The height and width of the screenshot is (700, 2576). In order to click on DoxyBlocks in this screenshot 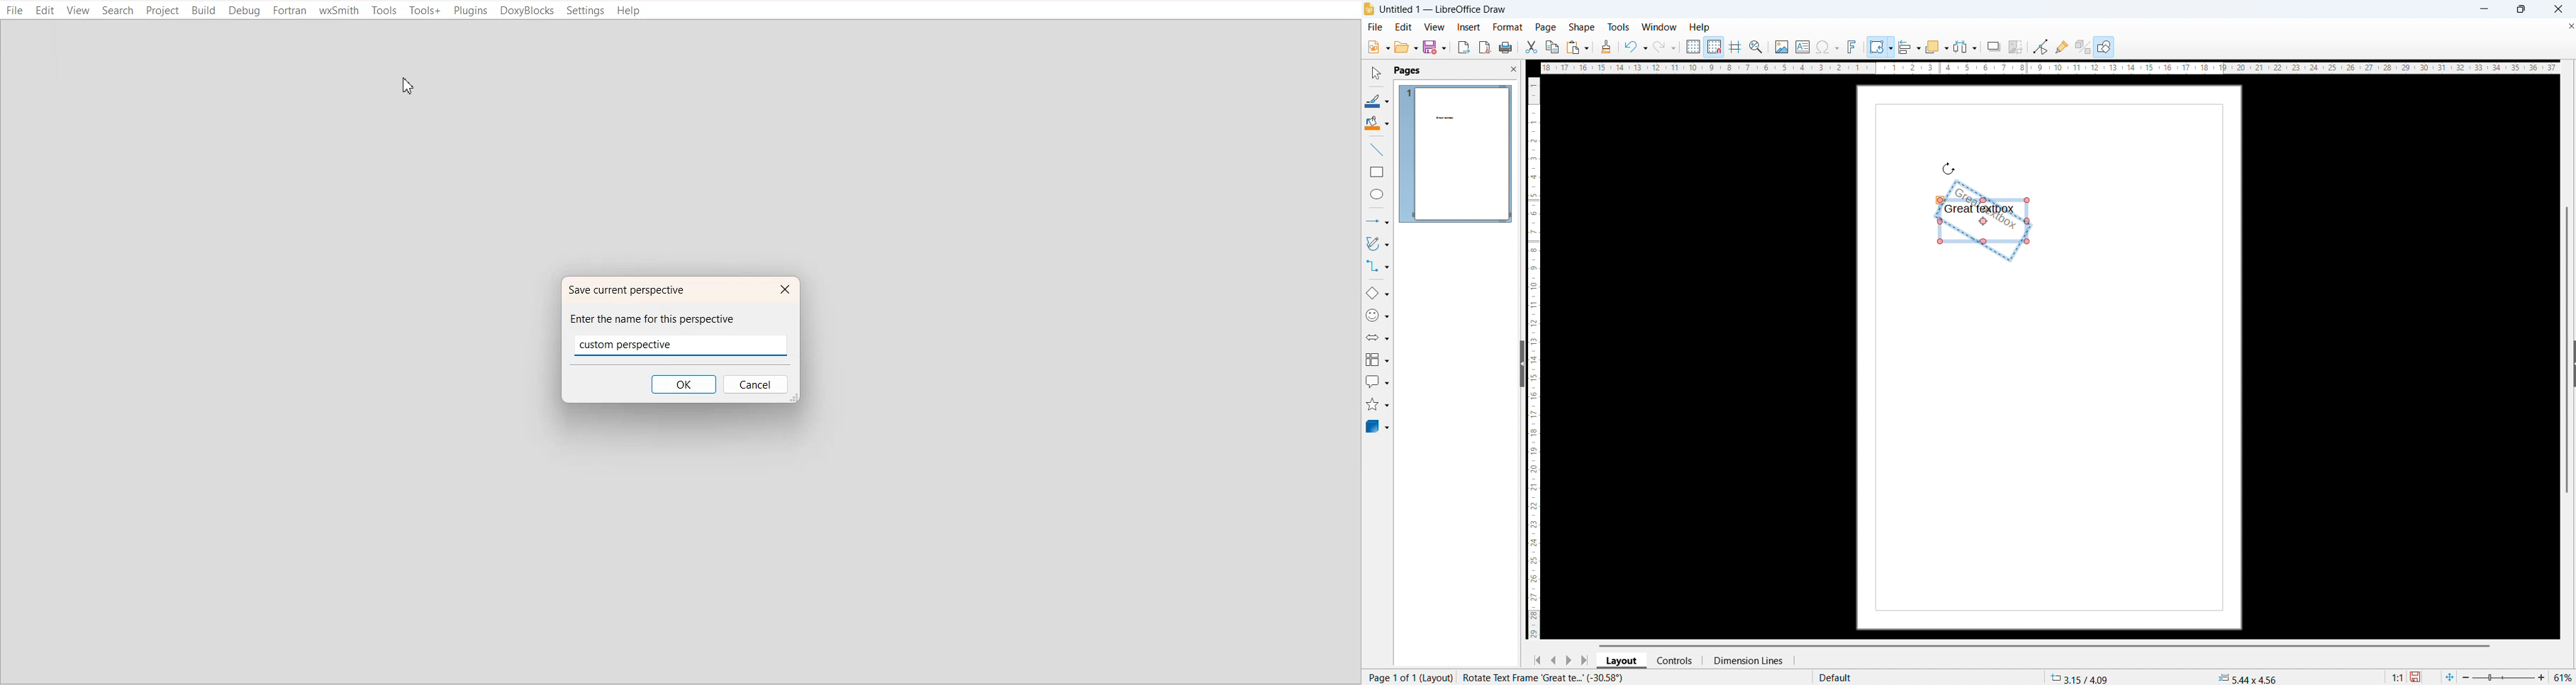, I will do `click(528, 11)`.